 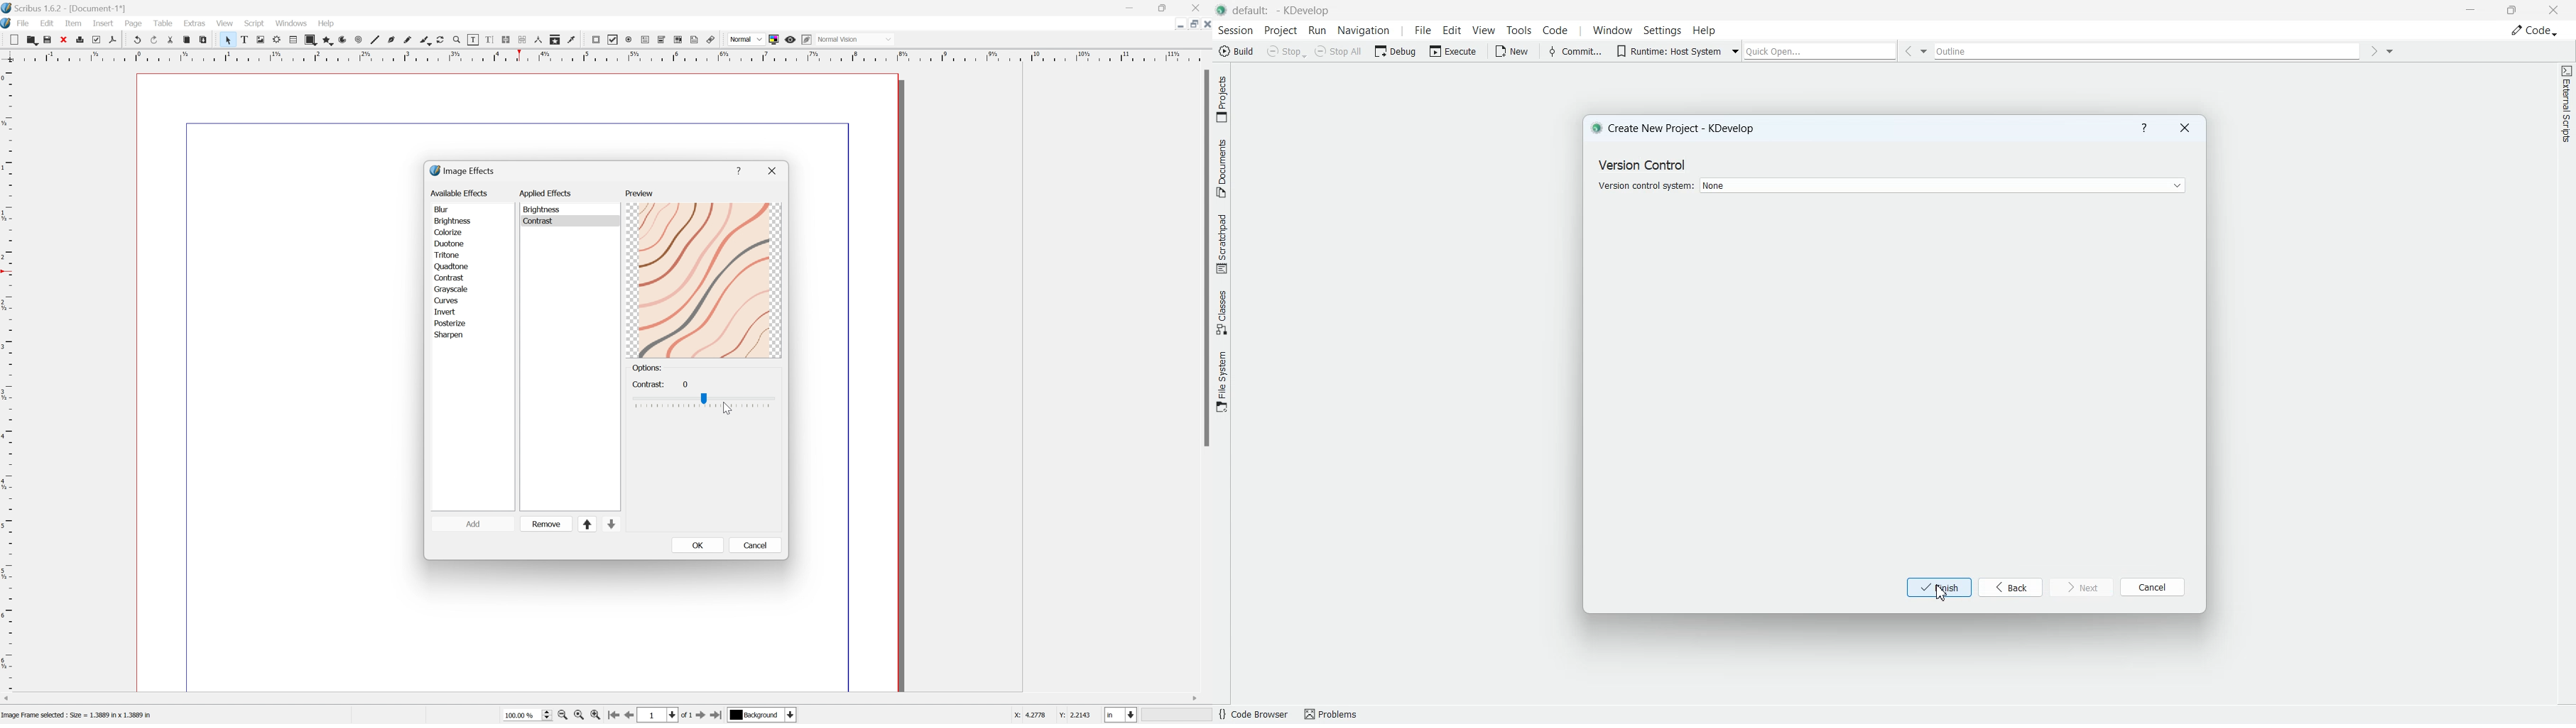 What do you see at coordinates (668, 714) in the screenshot?
I see `1 of 1` at bounding box center [668, 714].